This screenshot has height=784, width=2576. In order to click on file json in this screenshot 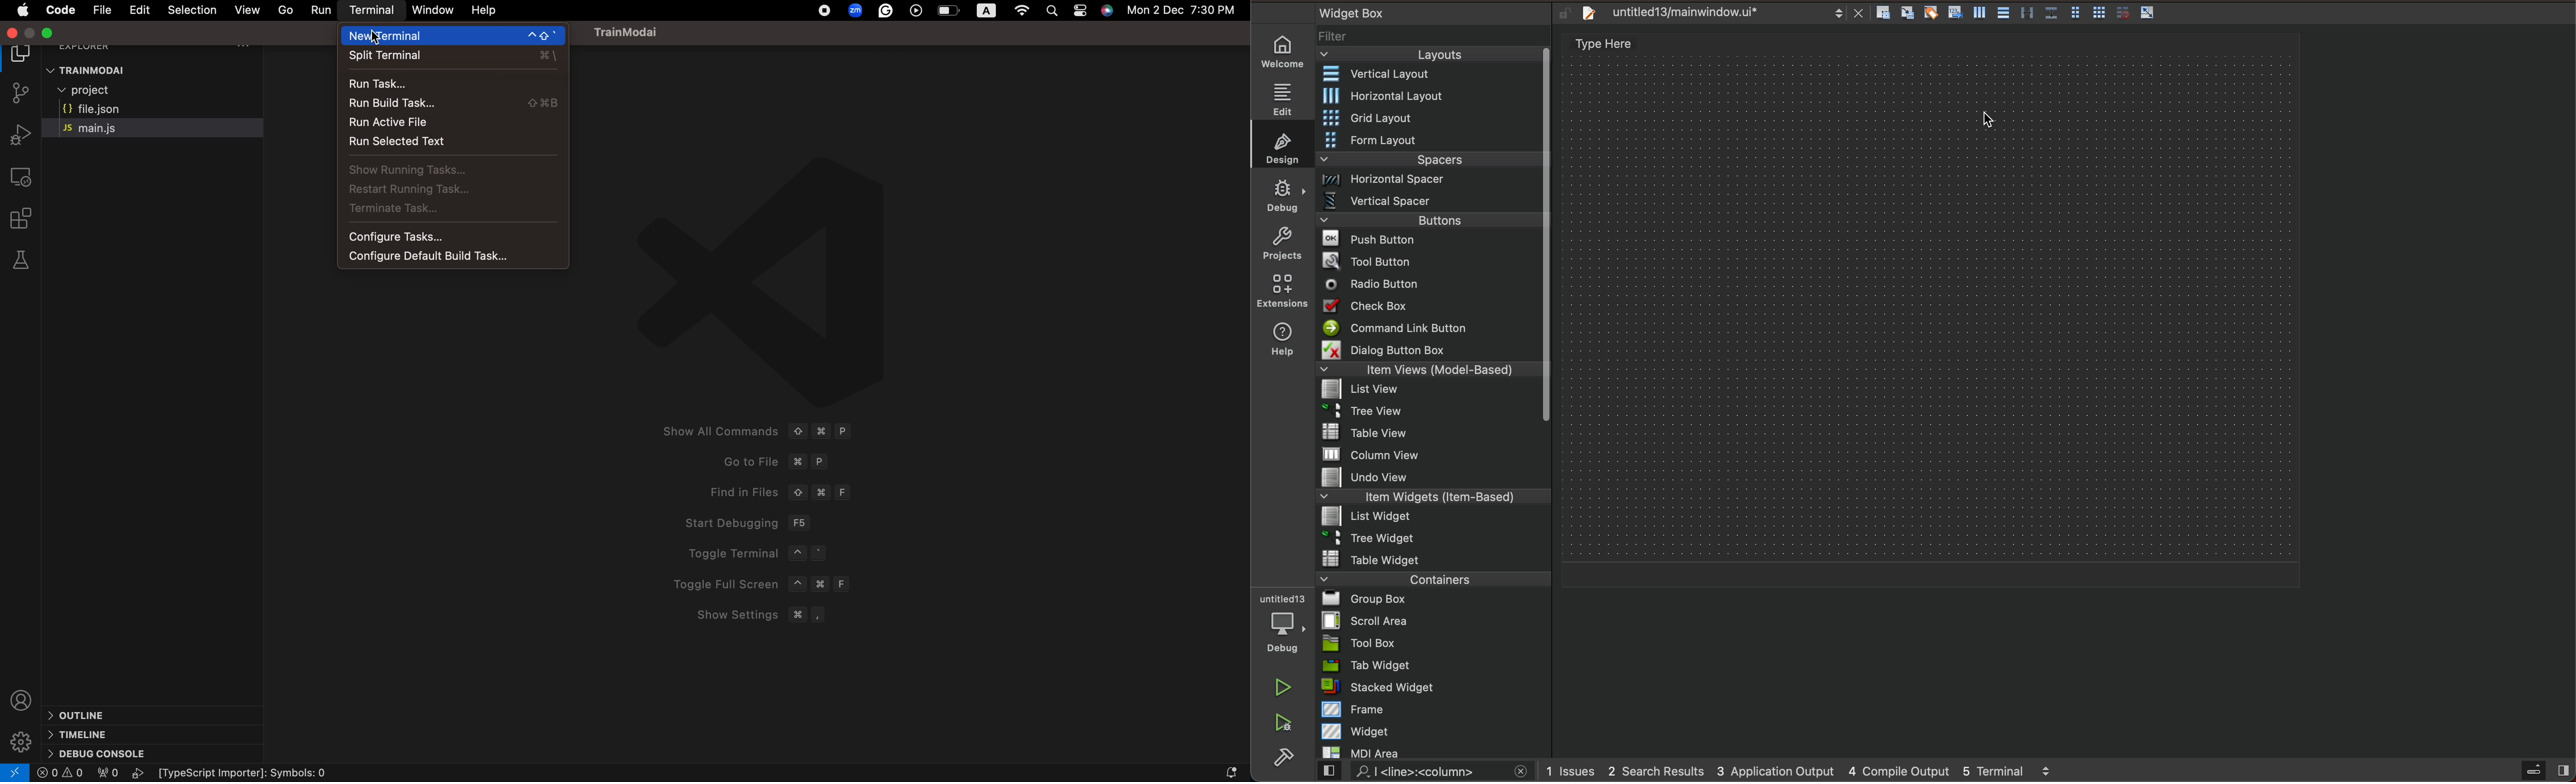, I will do `click(129, 109)`.